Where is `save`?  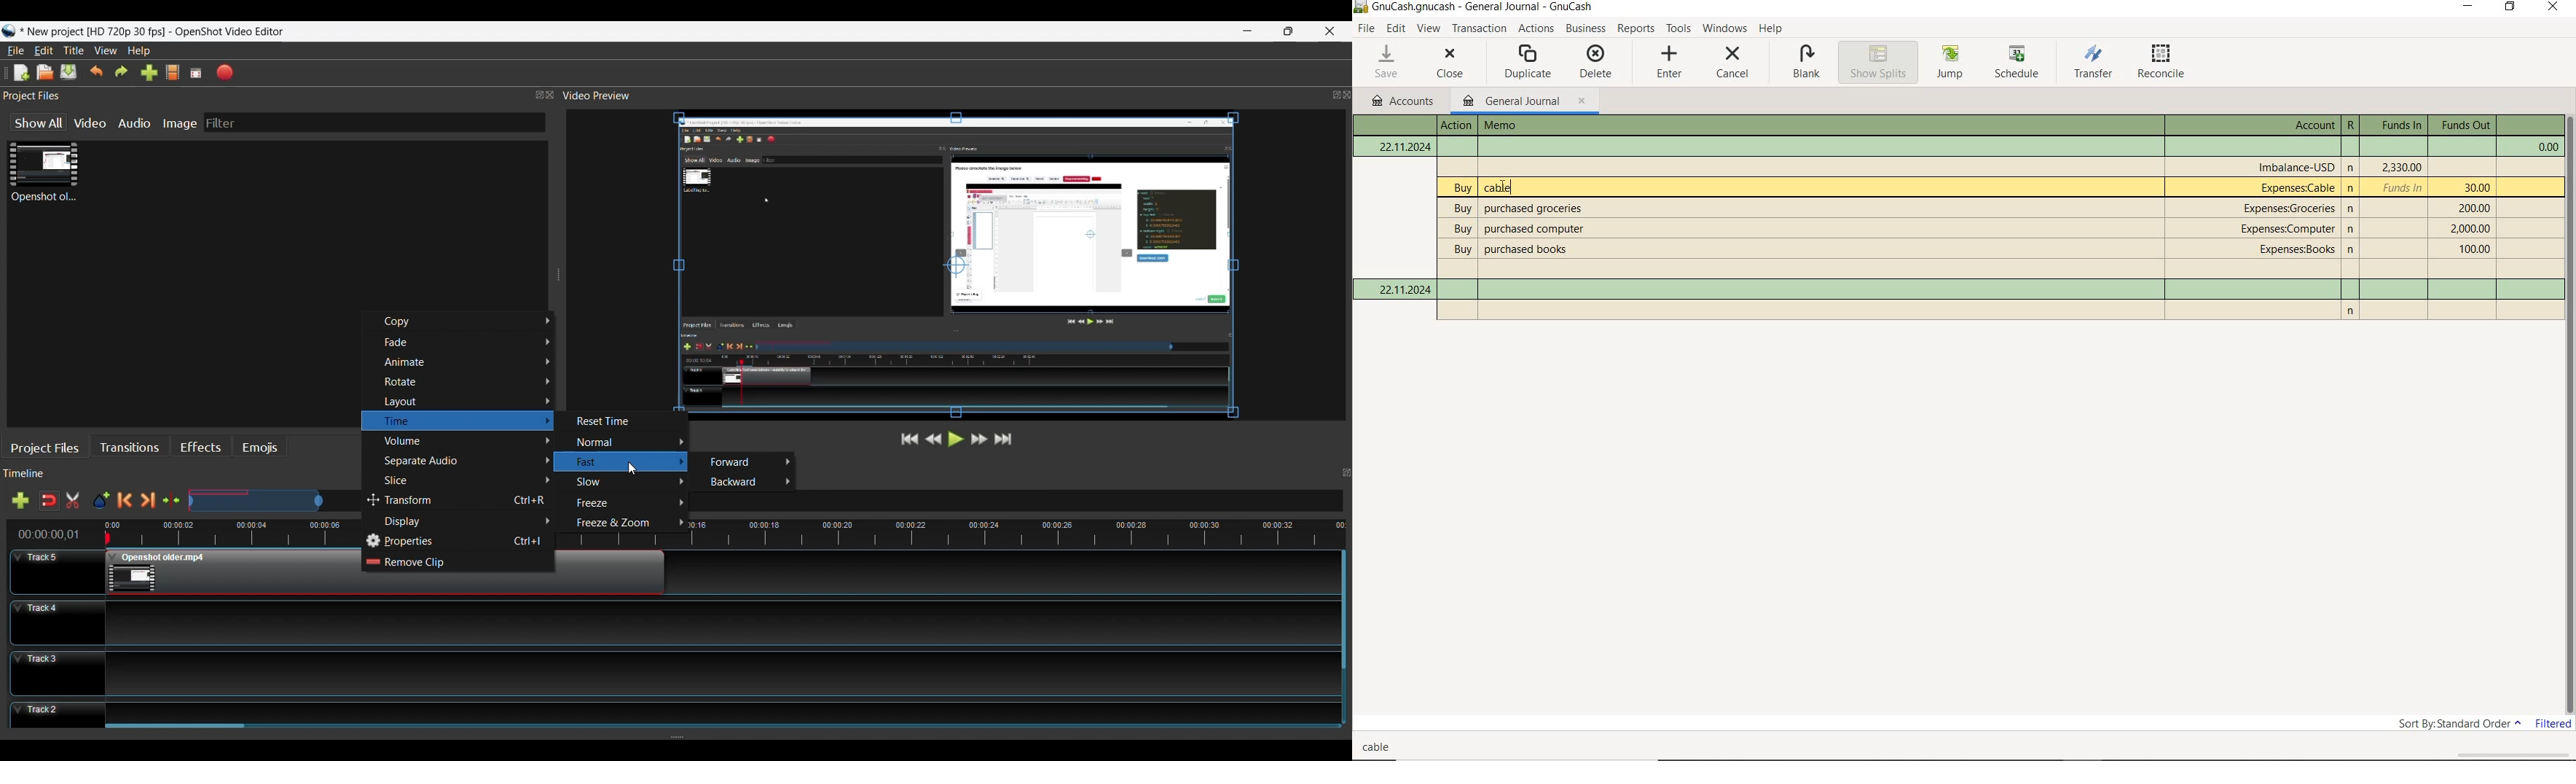
save is located at coordinates (1388, 62).